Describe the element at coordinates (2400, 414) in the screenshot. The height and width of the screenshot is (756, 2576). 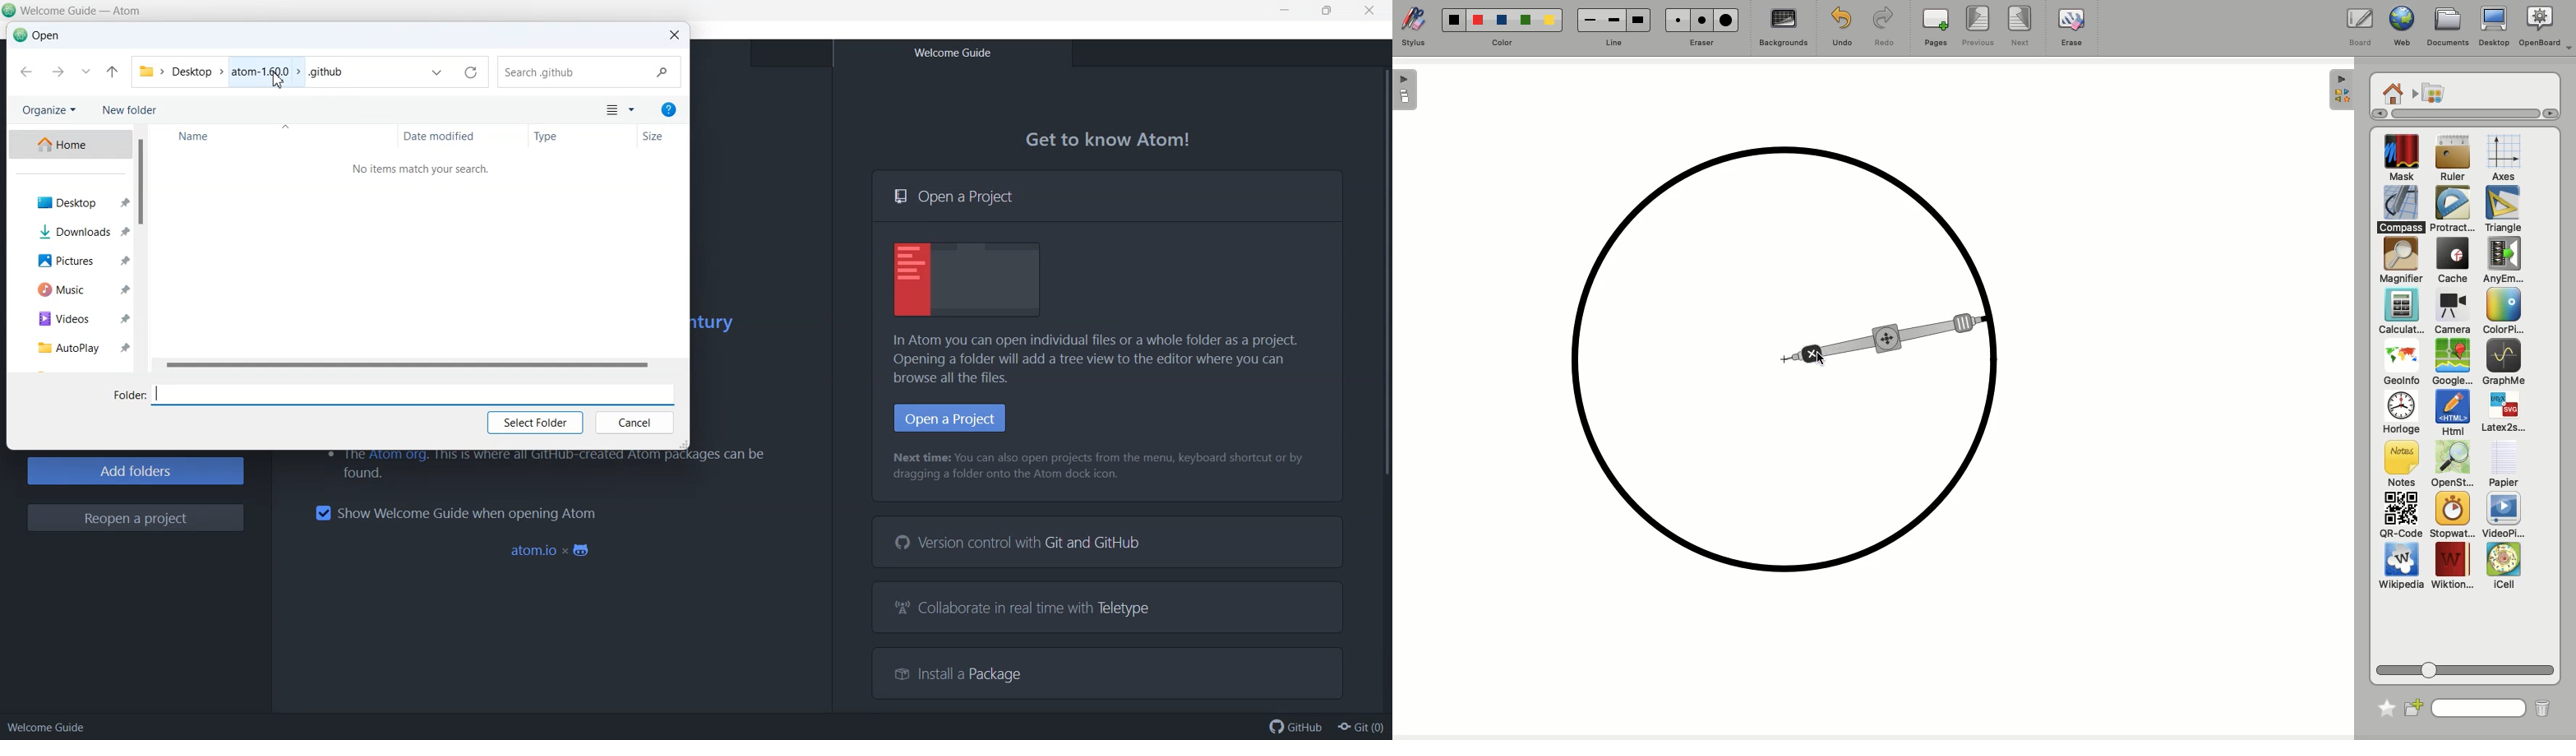
I see `Horloge` at that location.